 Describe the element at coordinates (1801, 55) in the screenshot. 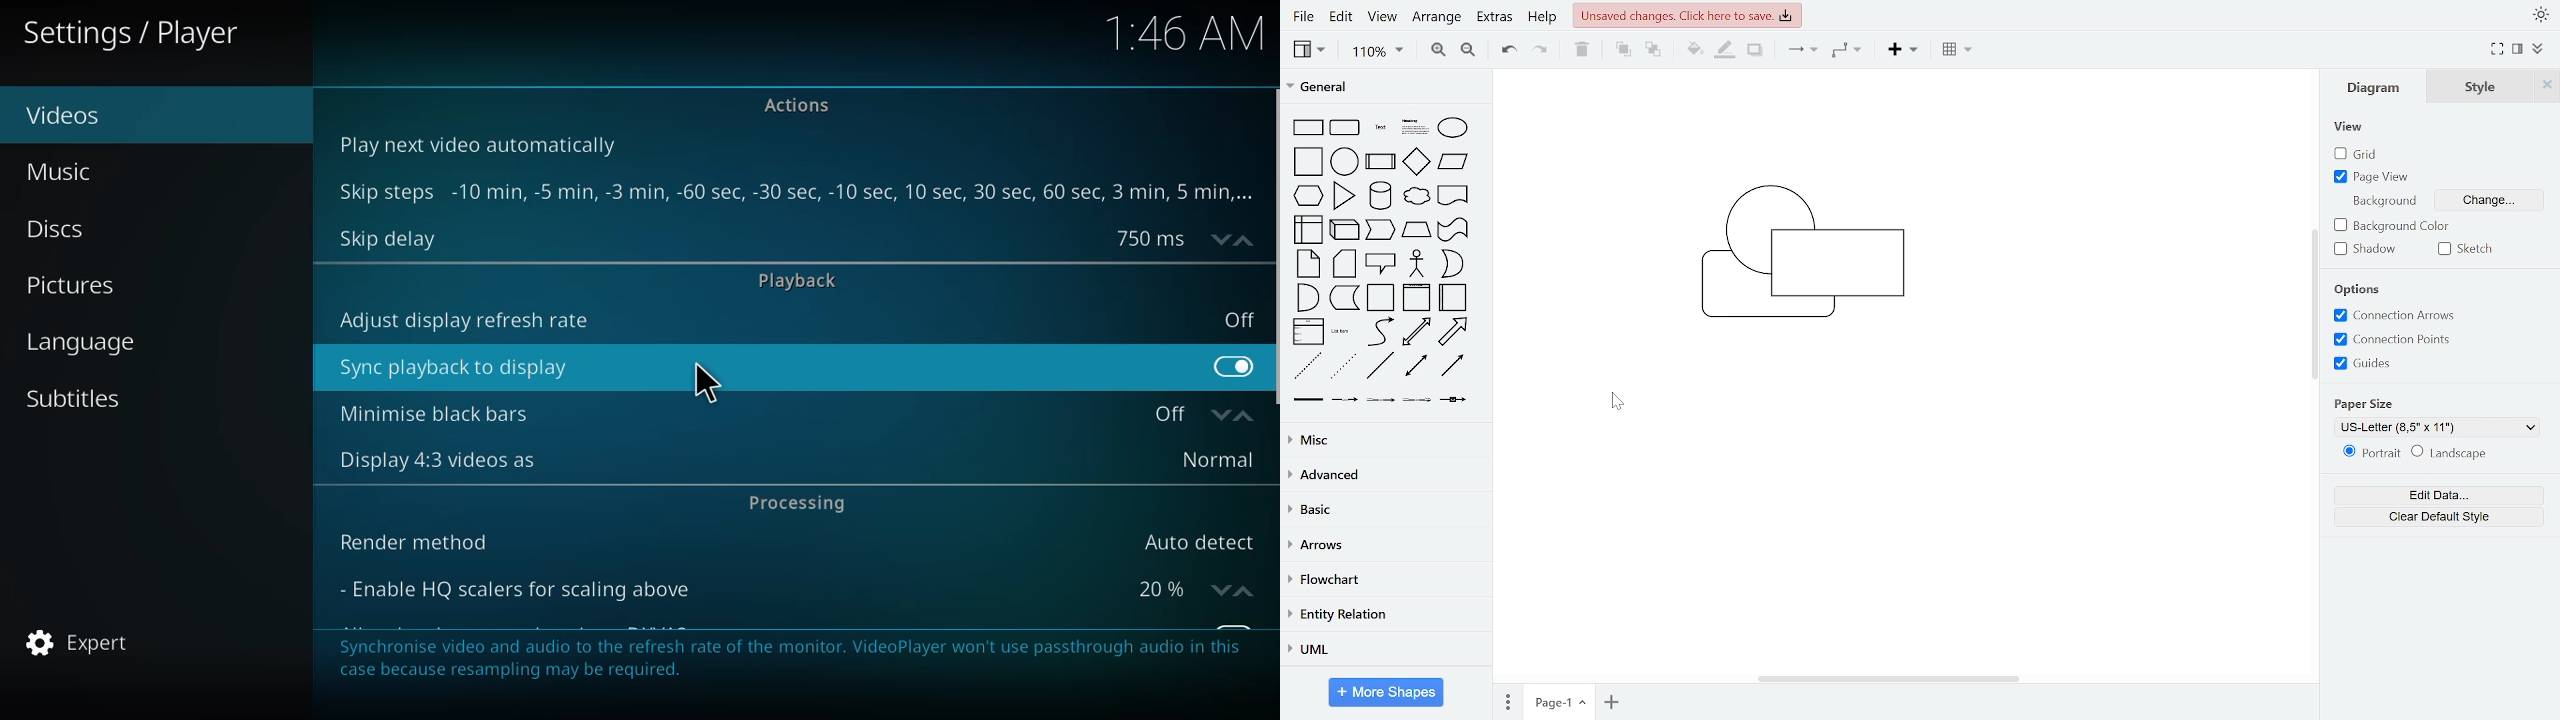

I see `connector` at that location.